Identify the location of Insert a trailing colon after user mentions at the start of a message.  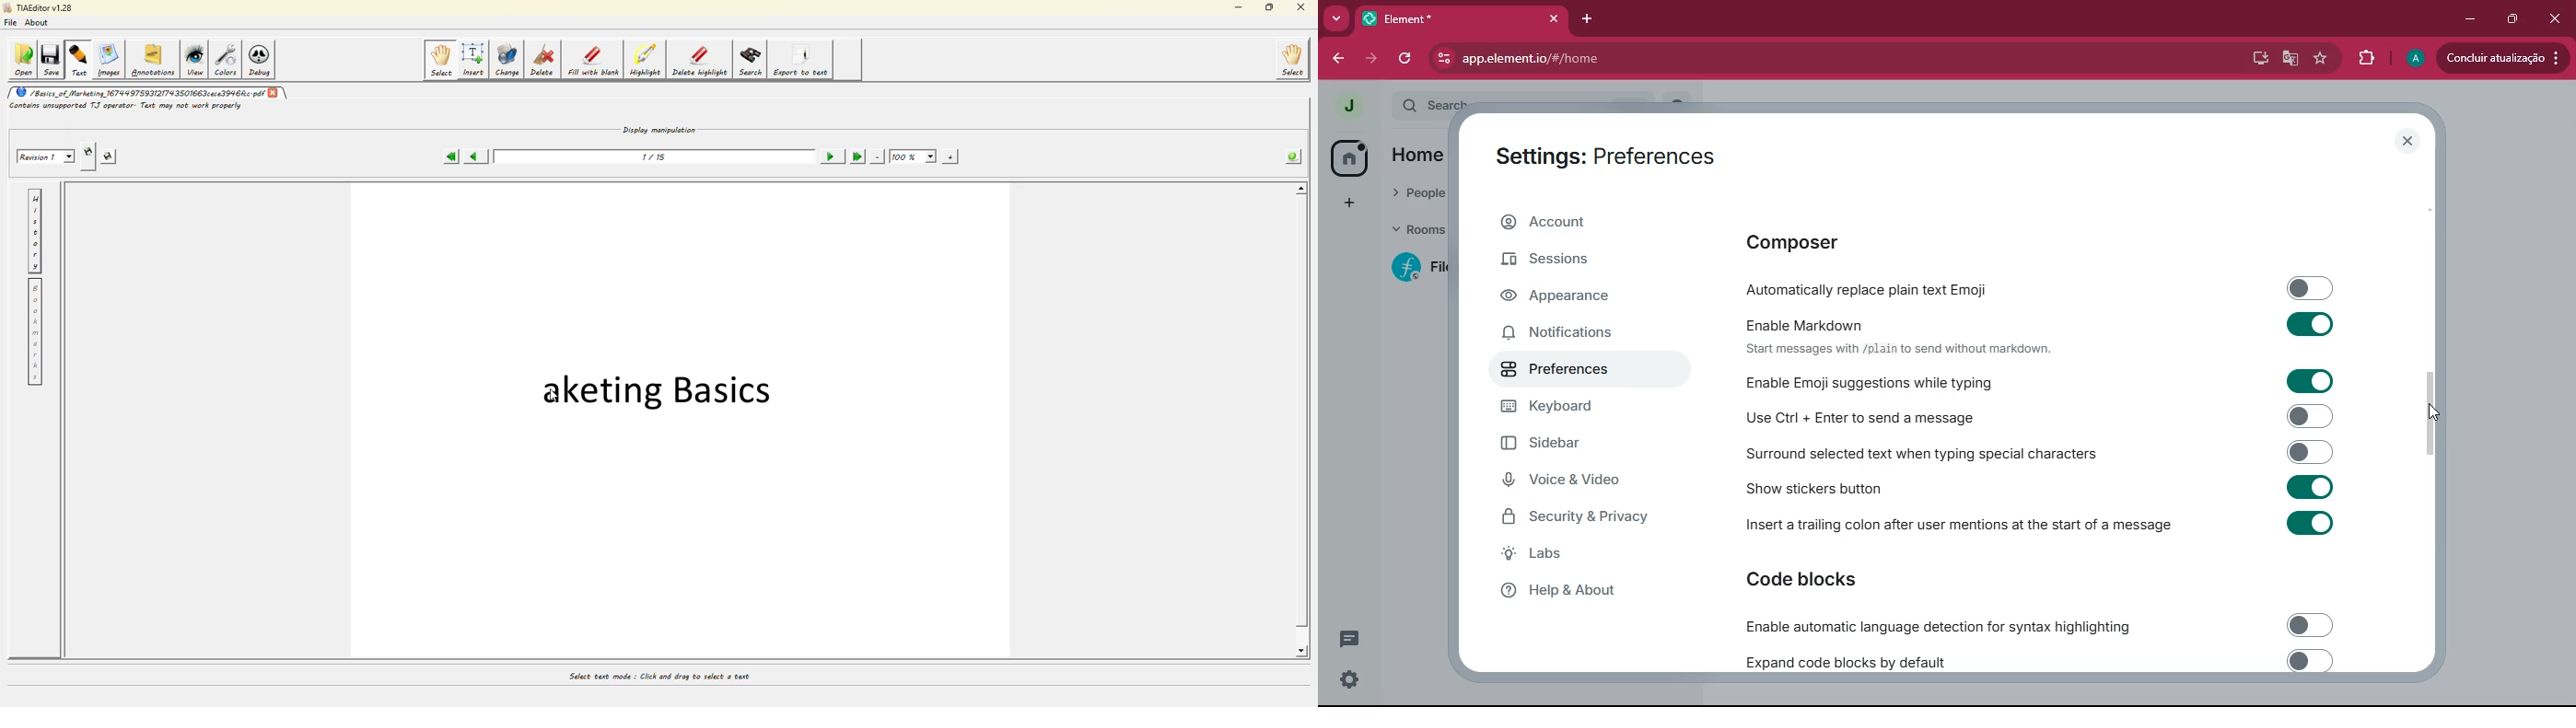
(2032, 525).